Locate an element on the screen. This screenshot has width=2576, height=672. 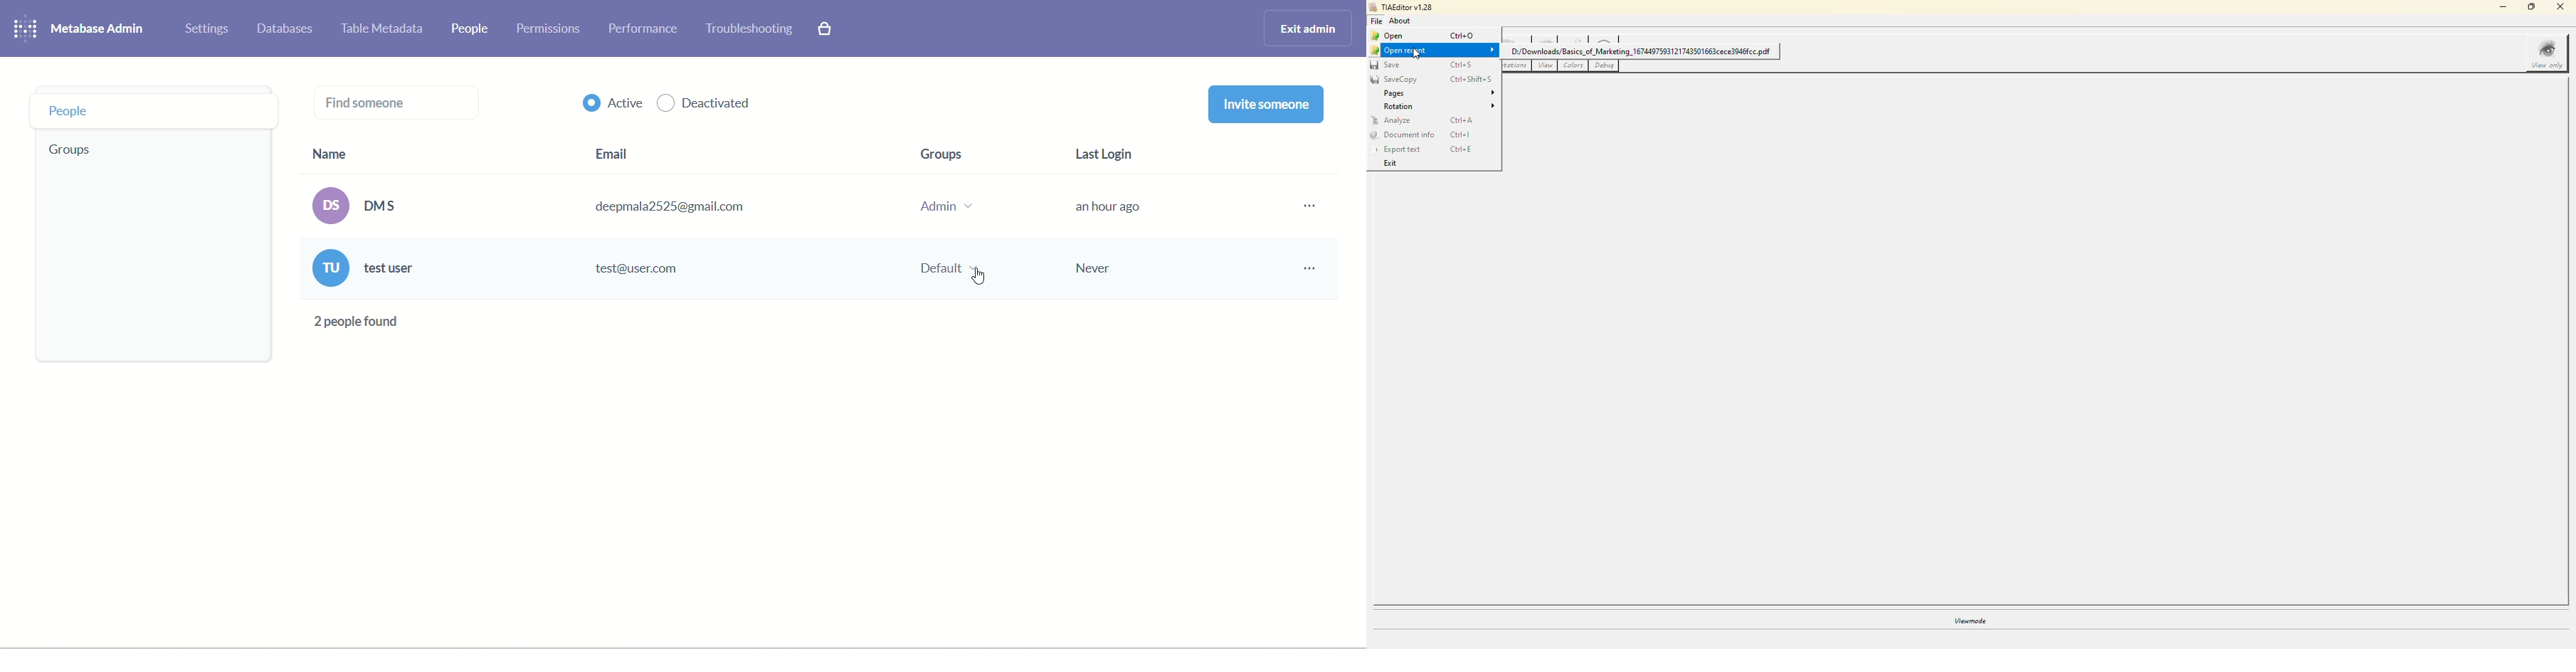
view only is located at coordinates (2545, 52).